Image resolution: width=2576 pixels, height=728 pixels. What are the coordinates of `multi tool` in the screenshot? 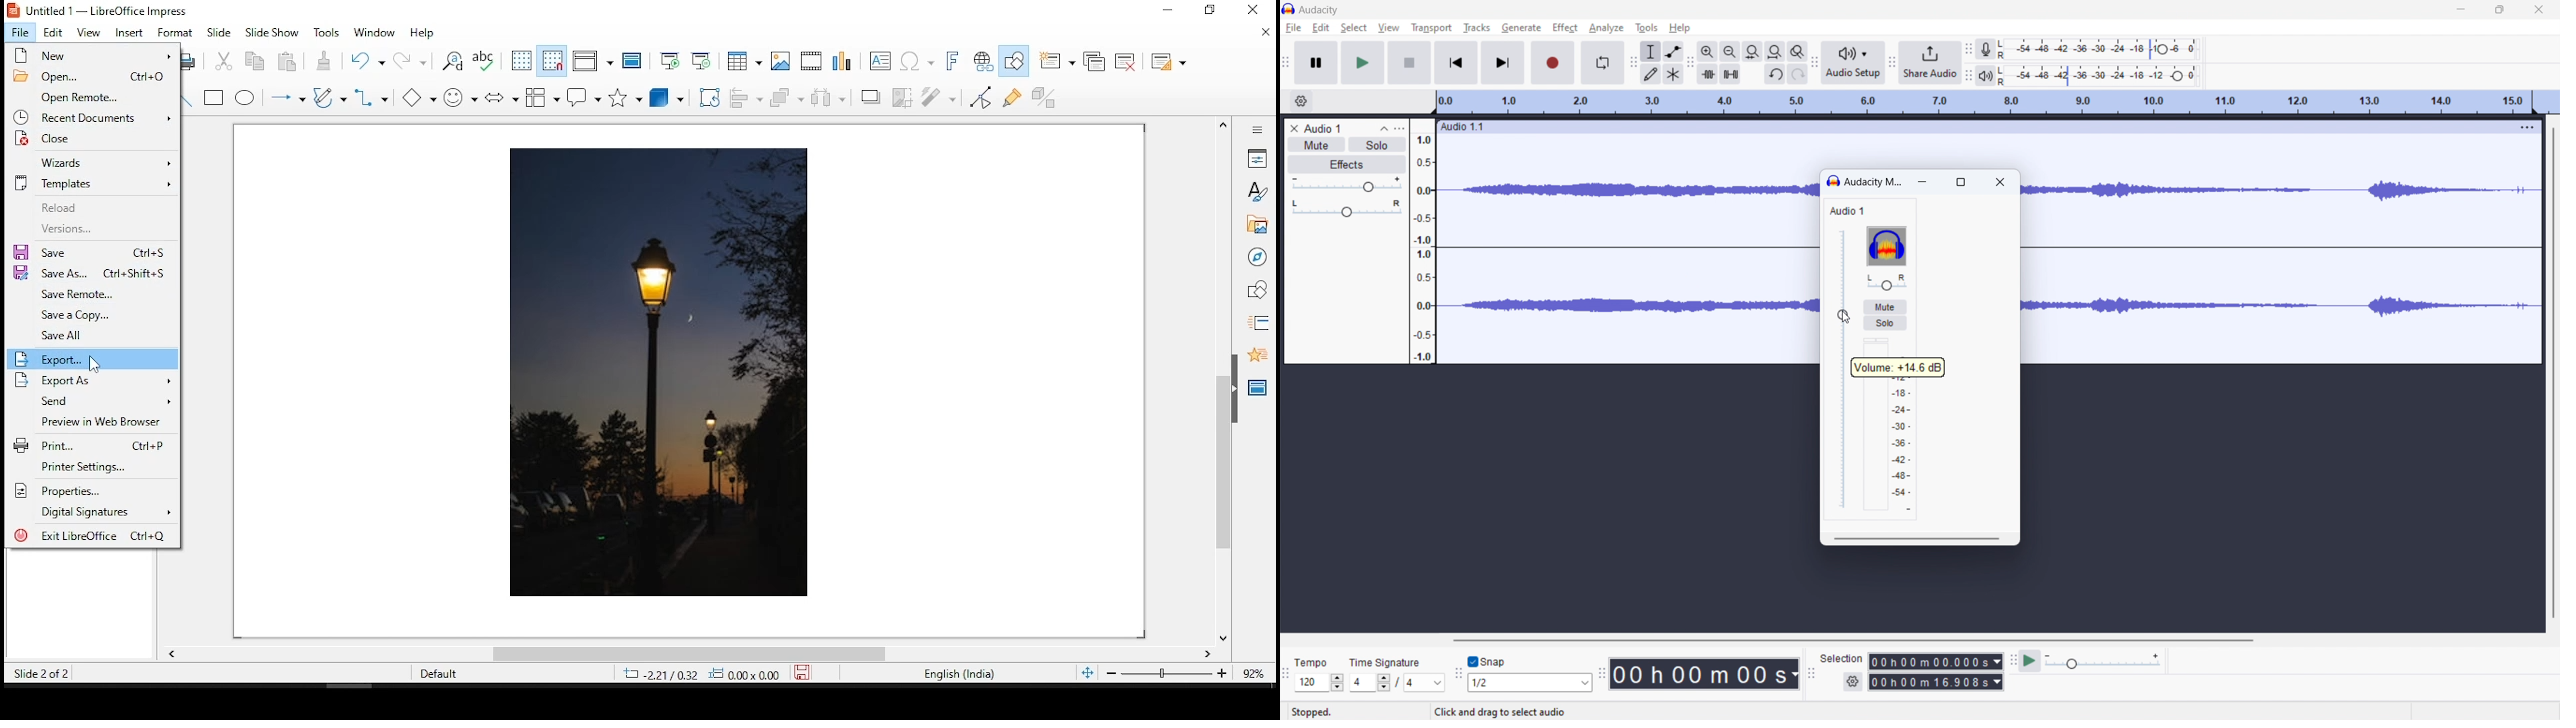 It's located at (1673, 74).